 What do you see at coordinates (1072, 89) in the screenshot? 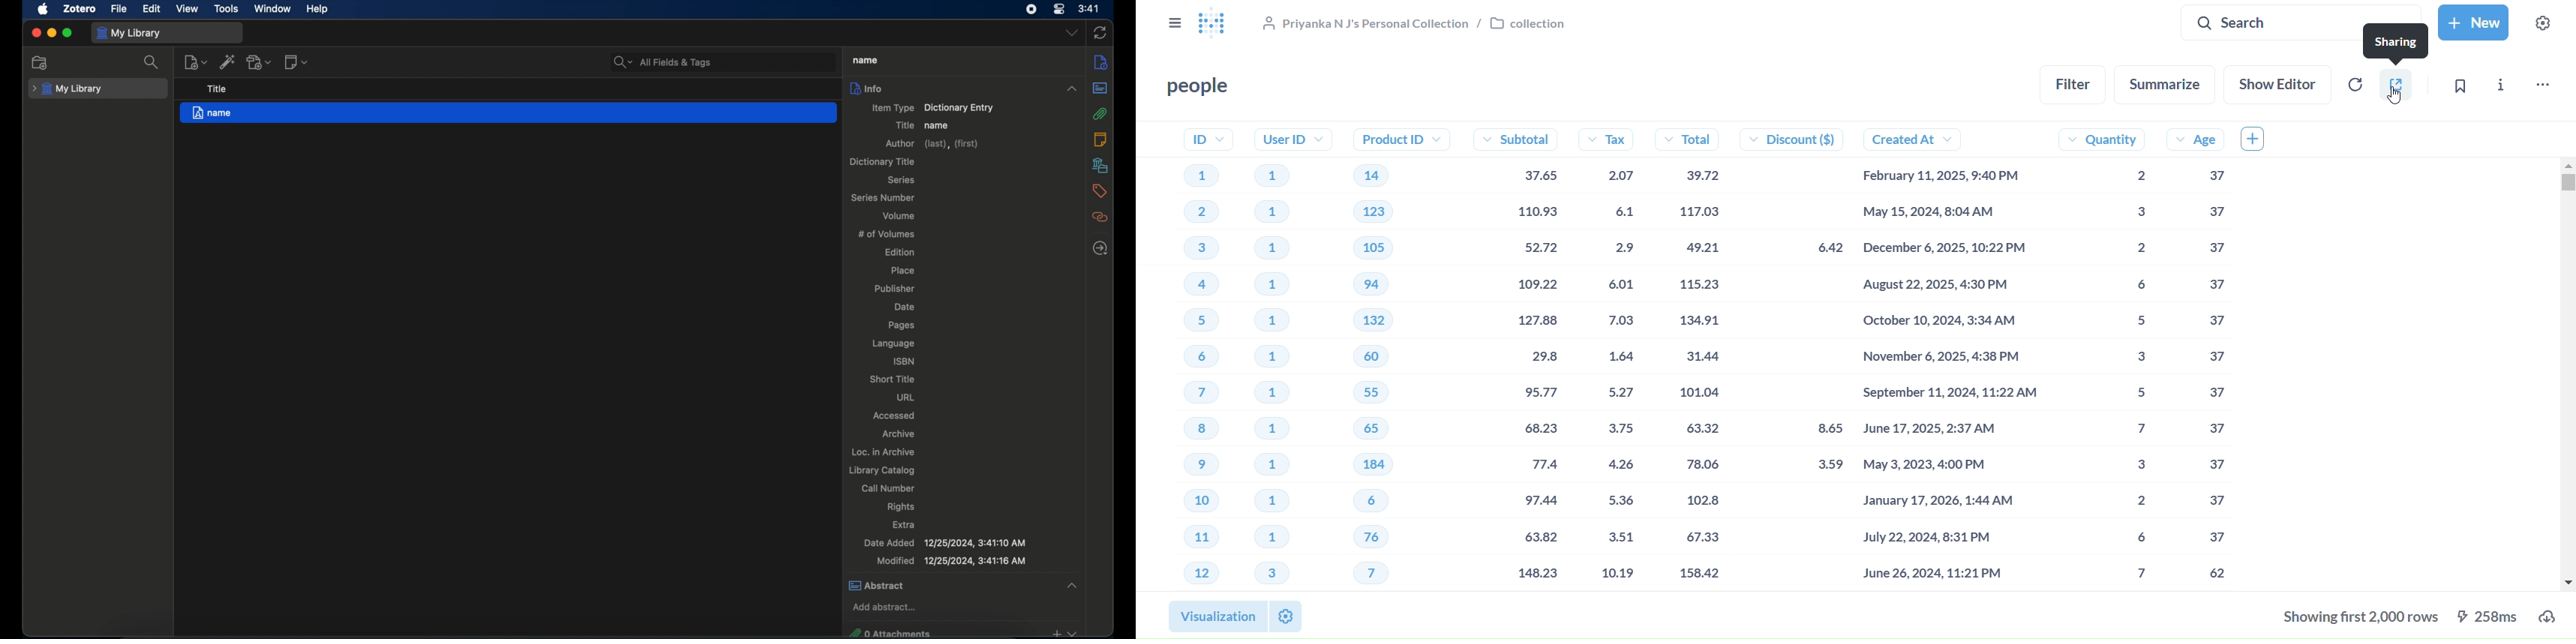
I see `dropdown` at bounding box center [1072, 89].